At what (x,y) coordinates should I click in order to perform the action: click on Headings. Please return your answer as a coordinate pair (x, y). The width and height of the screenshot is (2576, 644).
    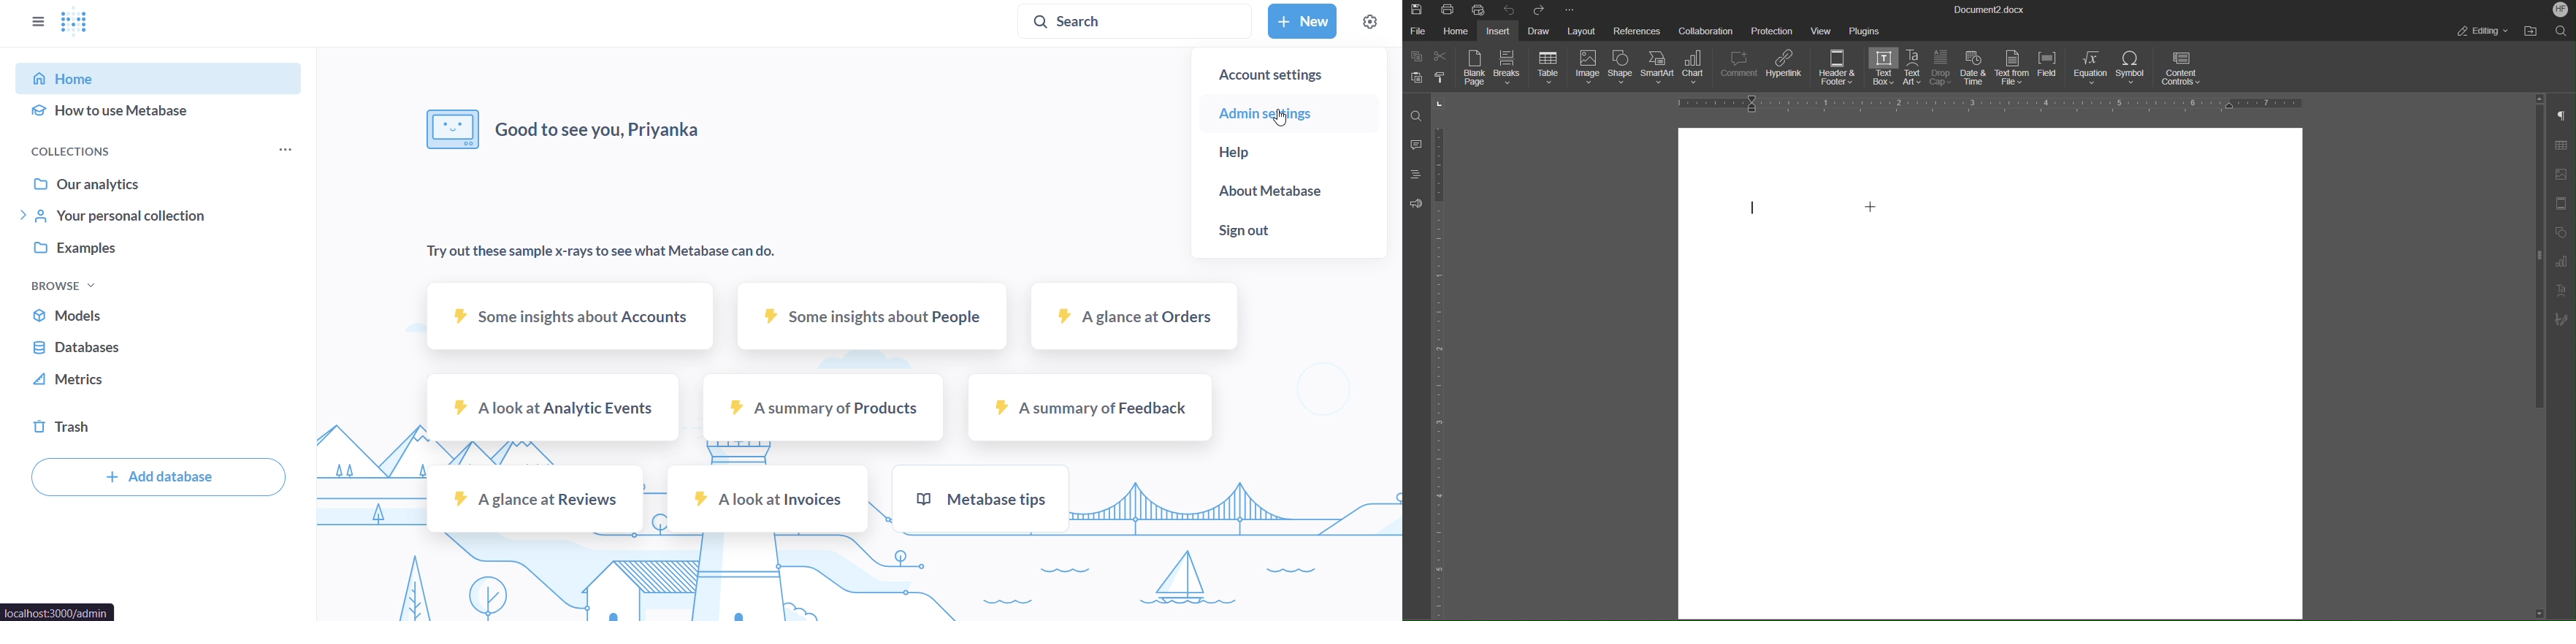
    Looking at the image, I should click on (1415, 174).